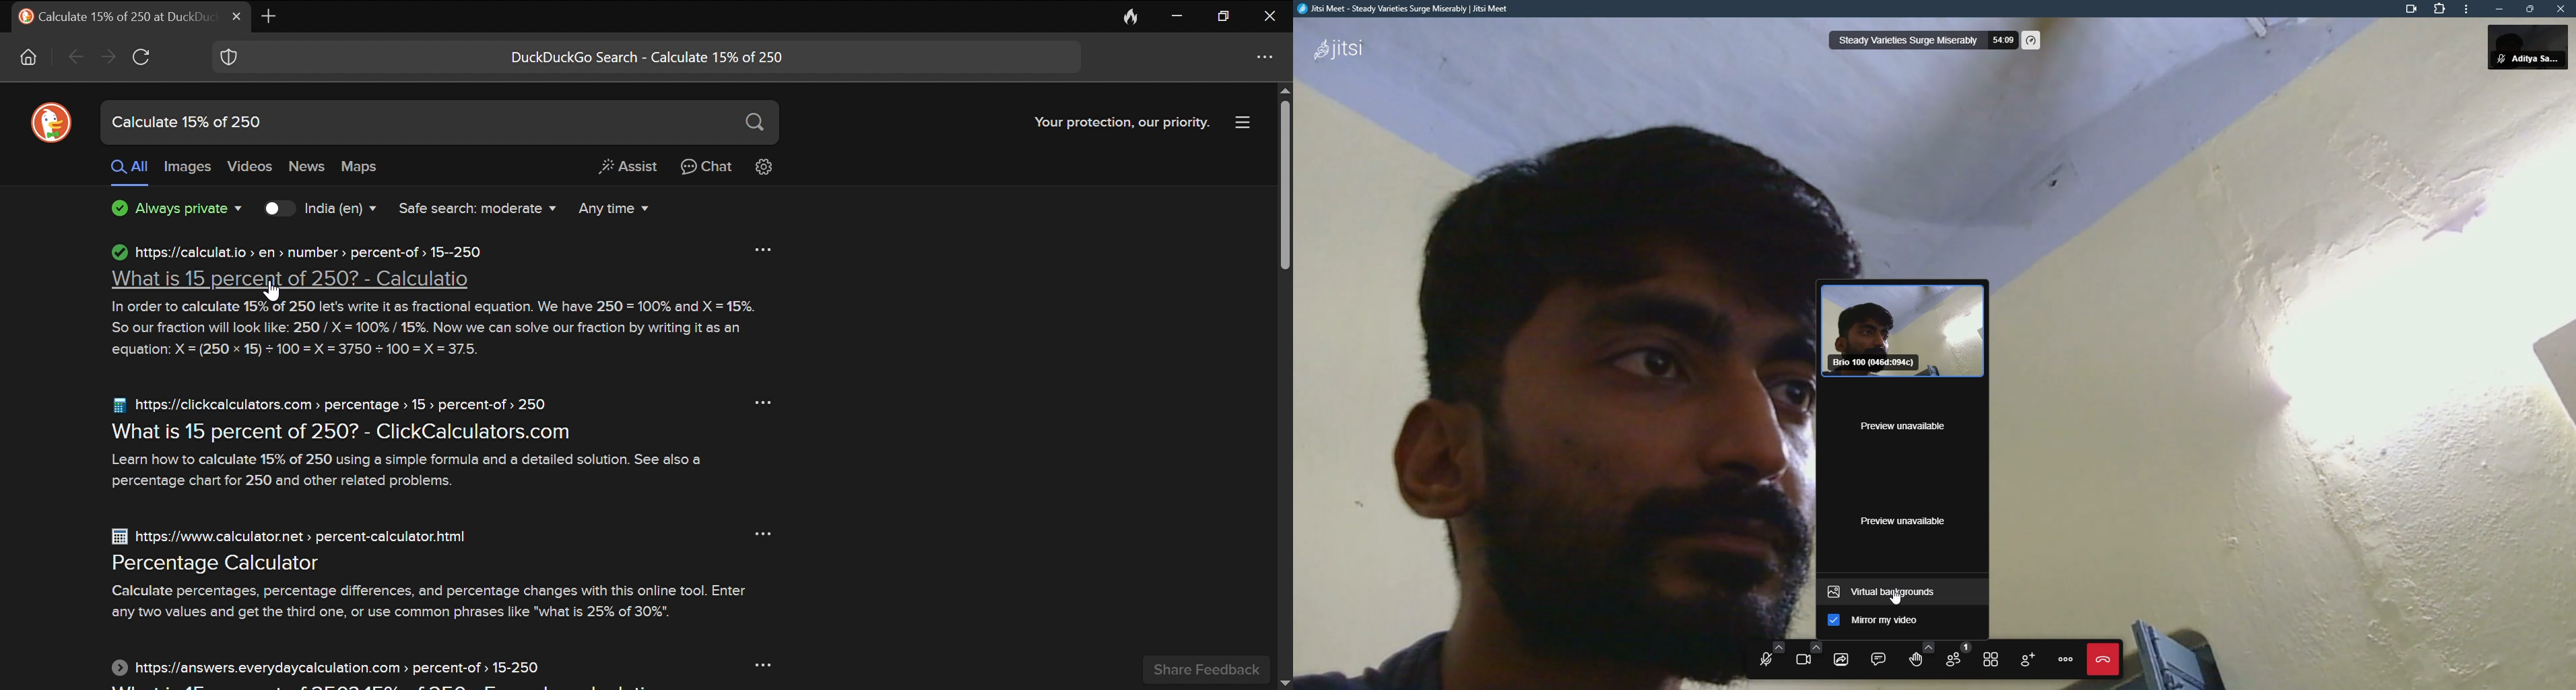 The height and width of the screenshot is (700, 2576). Describe the element at coordinates (1337, 47) in the screenshot. I see `jitsi` at that location.